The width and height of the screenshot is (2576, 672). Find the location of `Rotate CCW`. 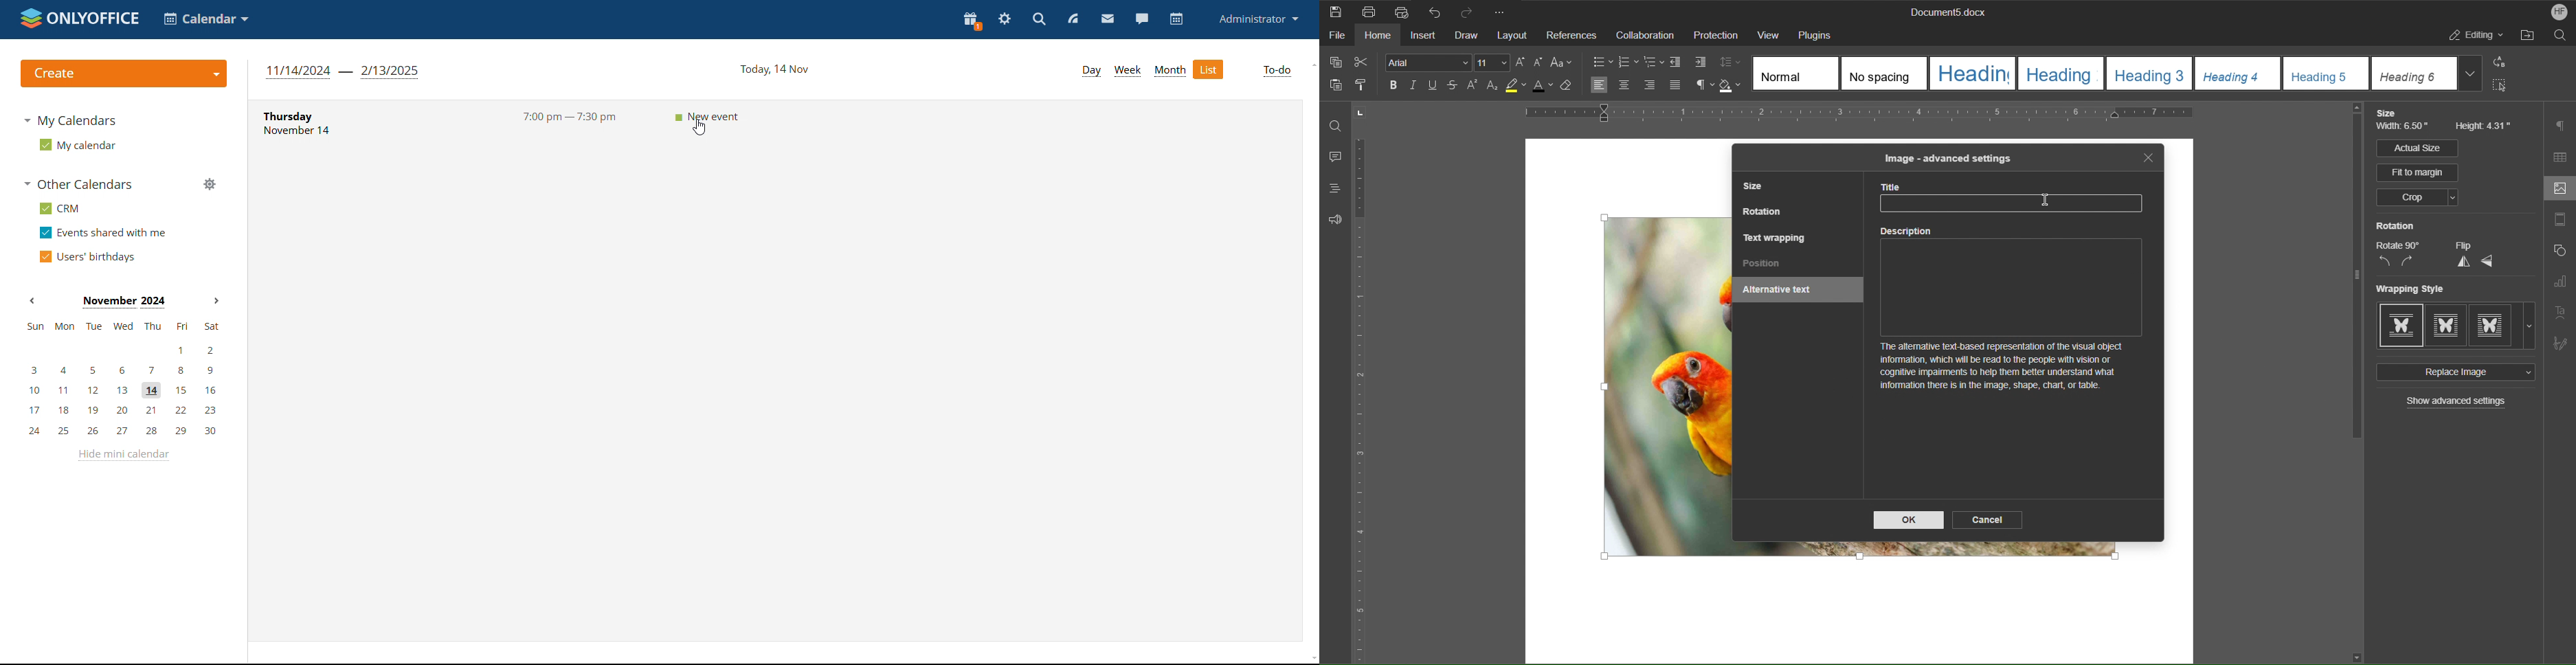

Rotate CCW is located at coordinates (2384, 262).